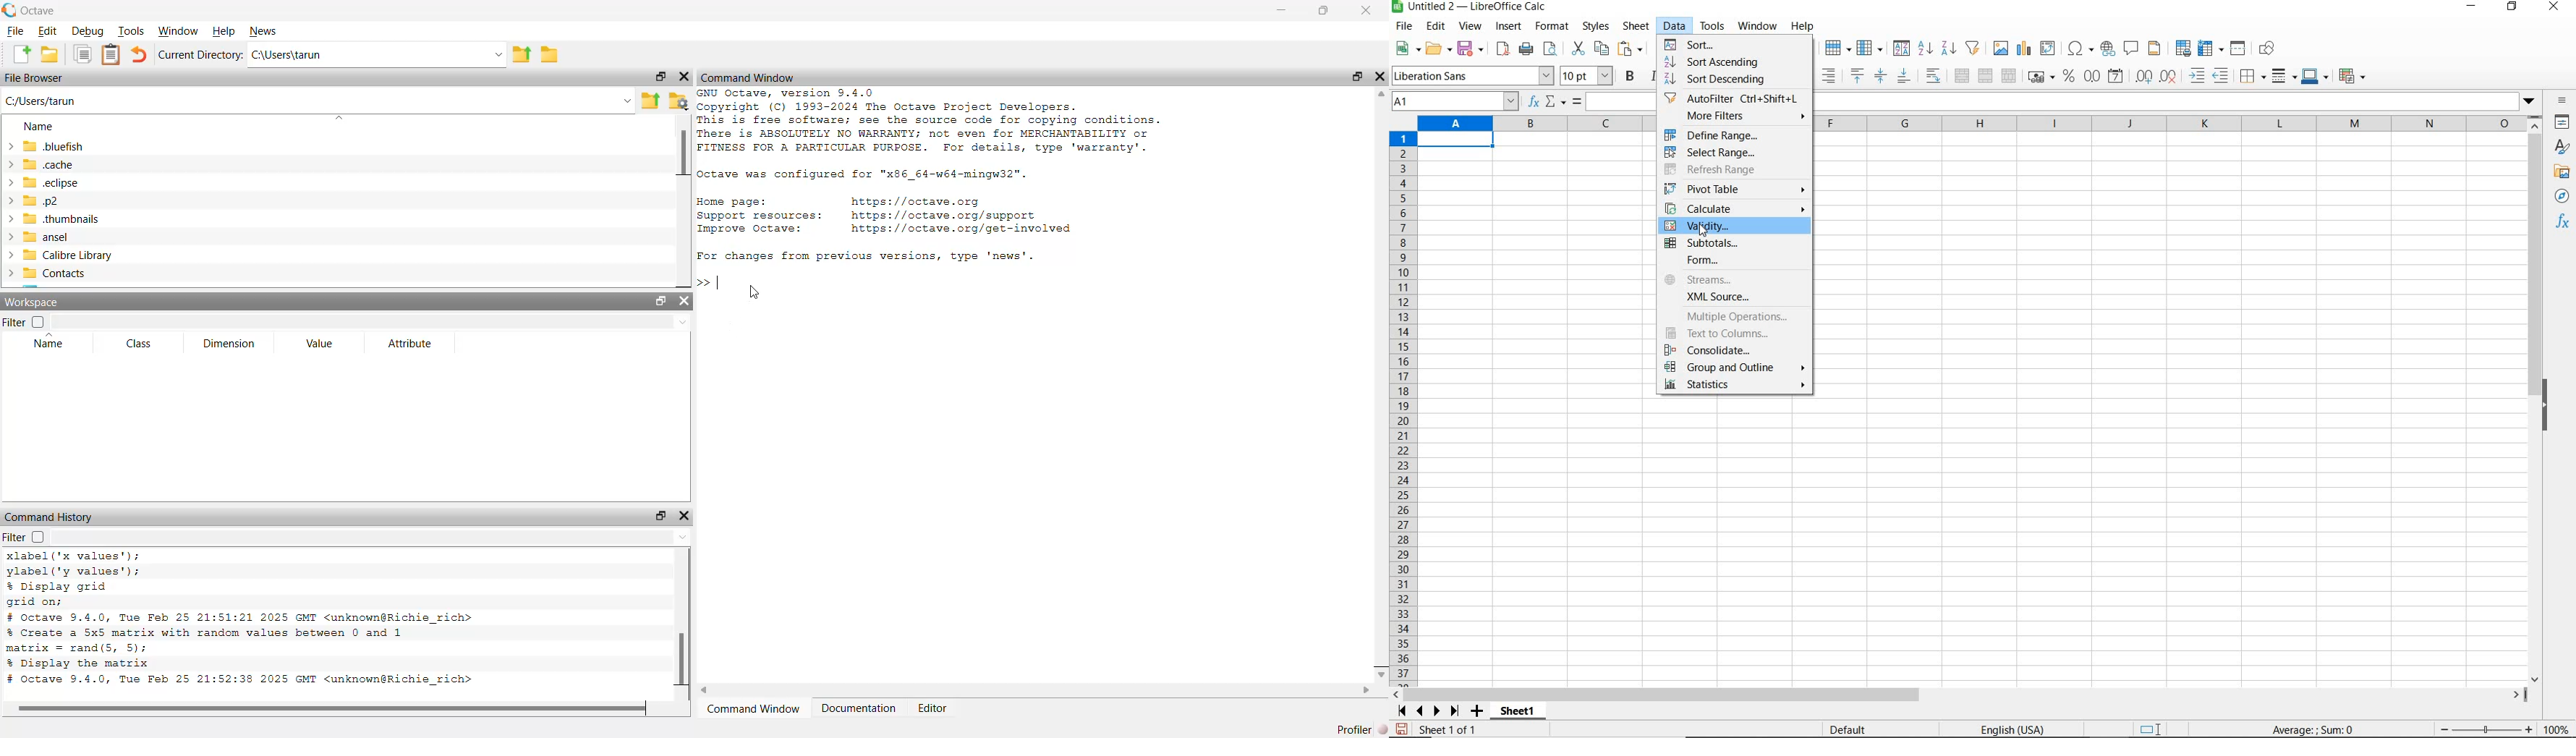 The width and height of the screenshot is (2576, 756). I want to click on bold, so click(1631, 76).